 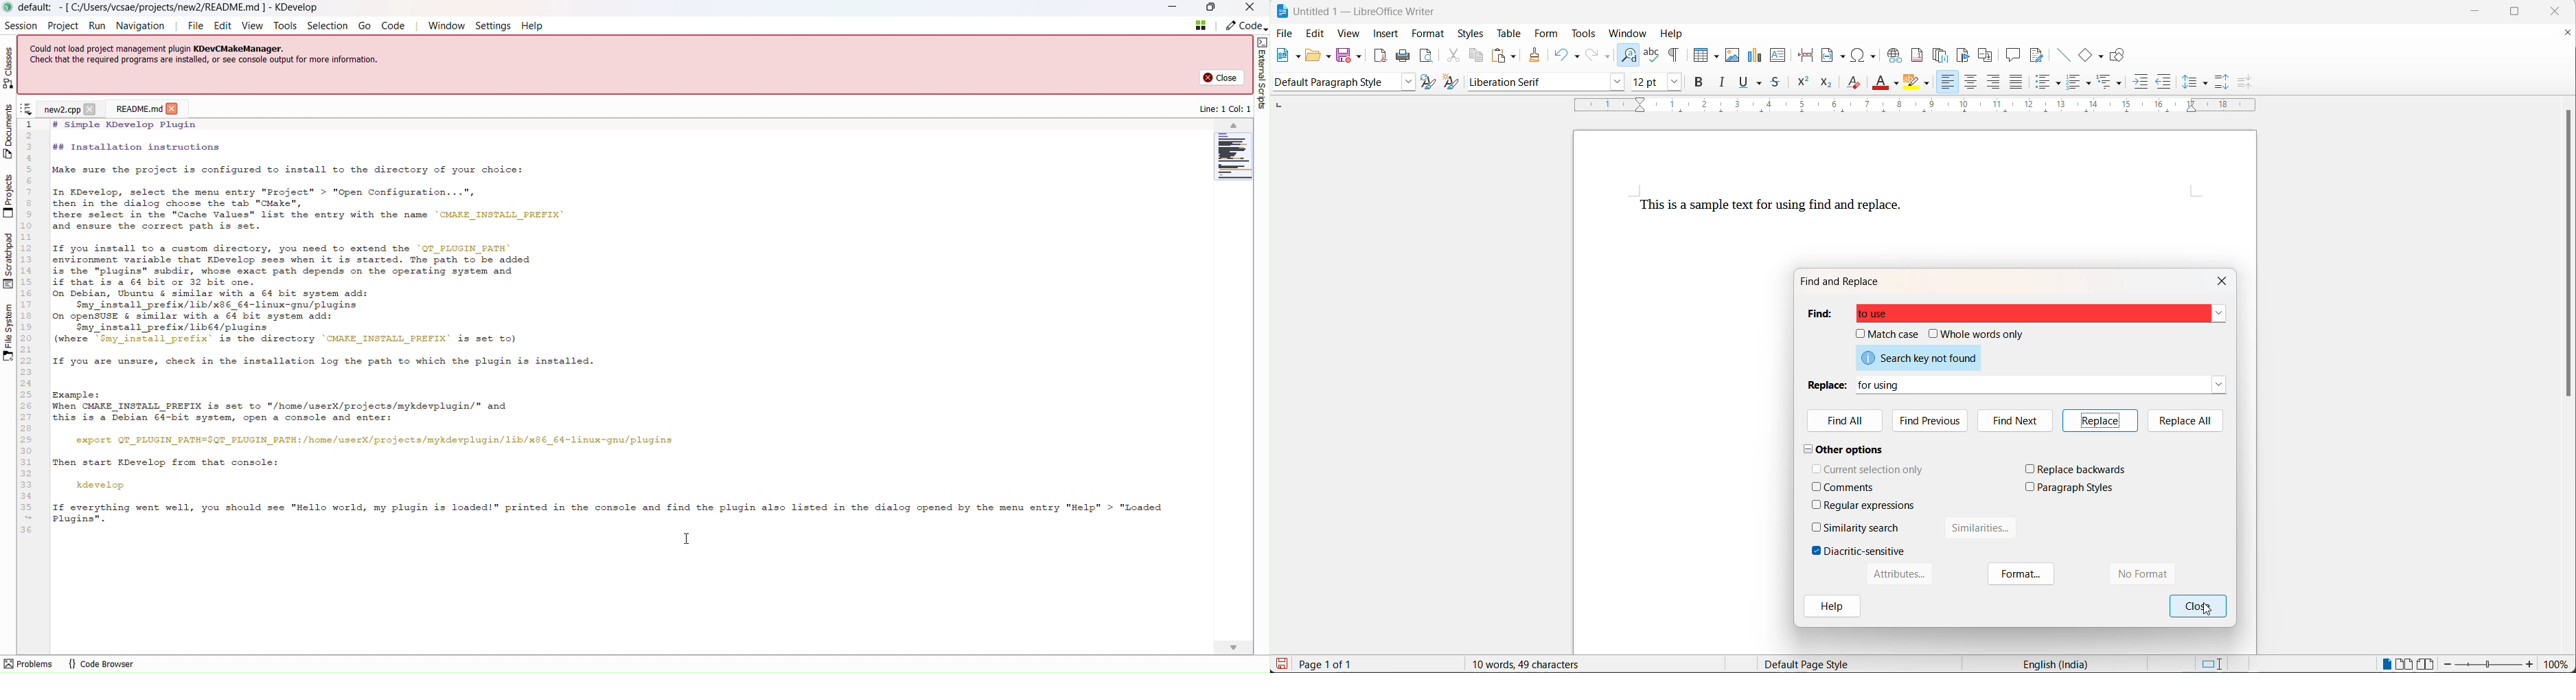 I want to click on for using, so click(x=2029, y=385).